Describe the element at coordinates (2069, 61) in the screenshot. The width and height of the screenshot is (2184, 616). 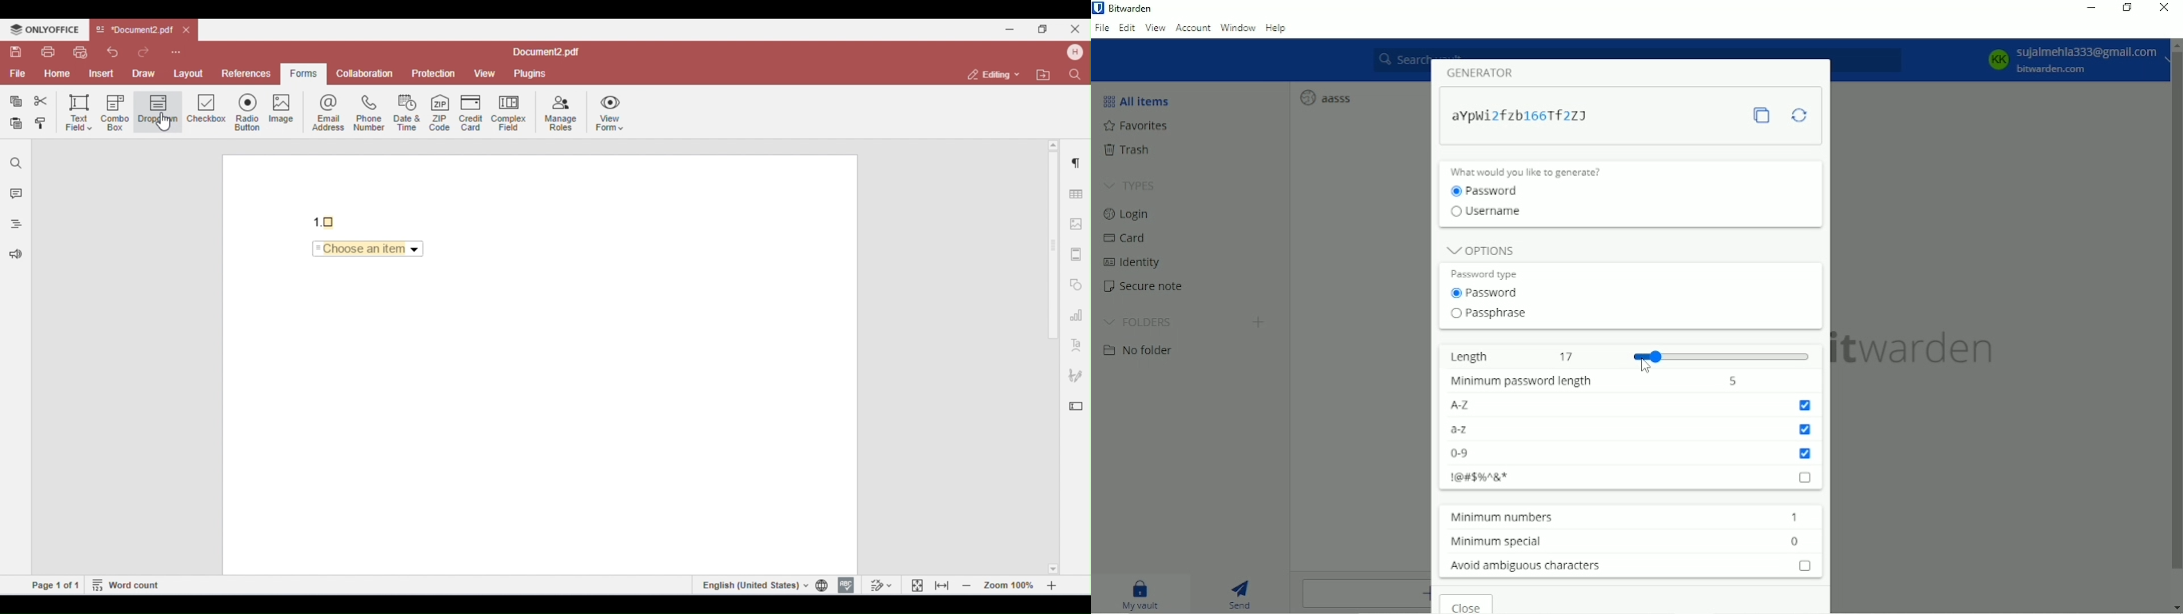
I see `Account` at that location.